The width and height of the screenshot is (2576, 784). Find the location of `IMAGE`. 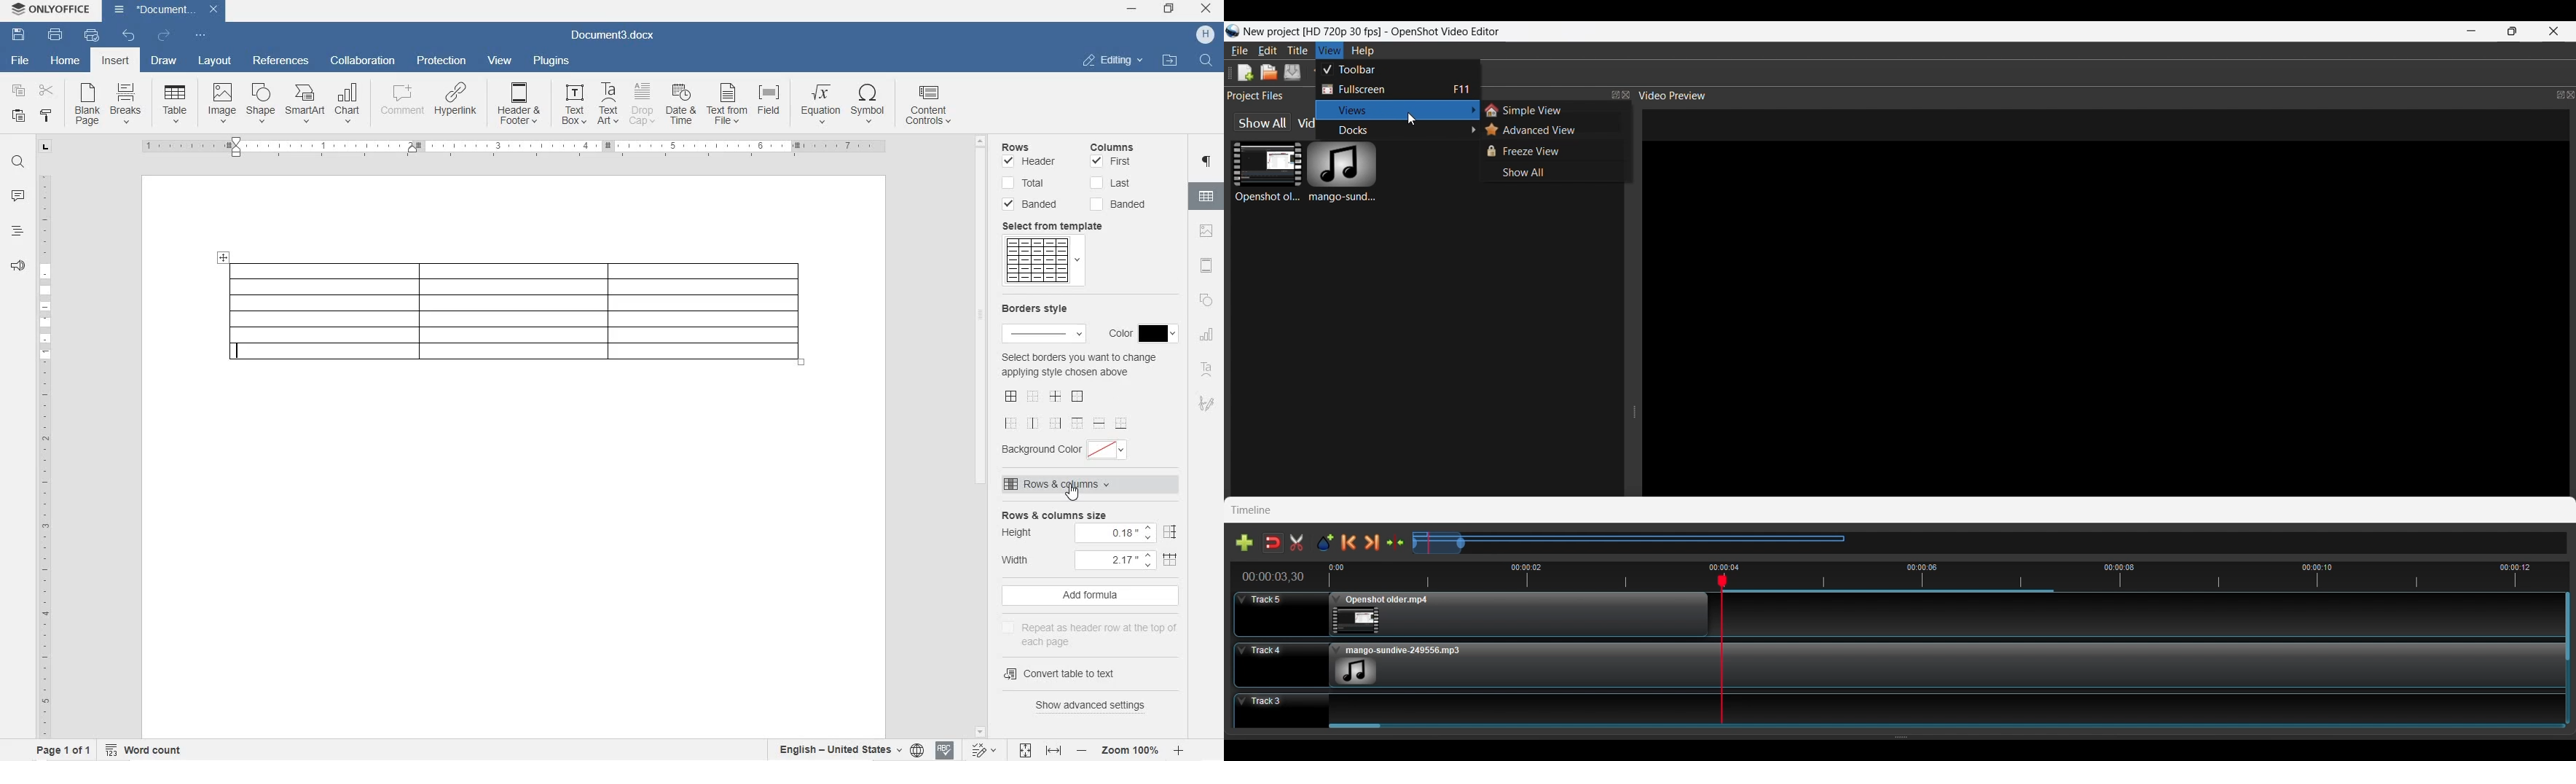

IMAGE is located at coordinates (222, 104).